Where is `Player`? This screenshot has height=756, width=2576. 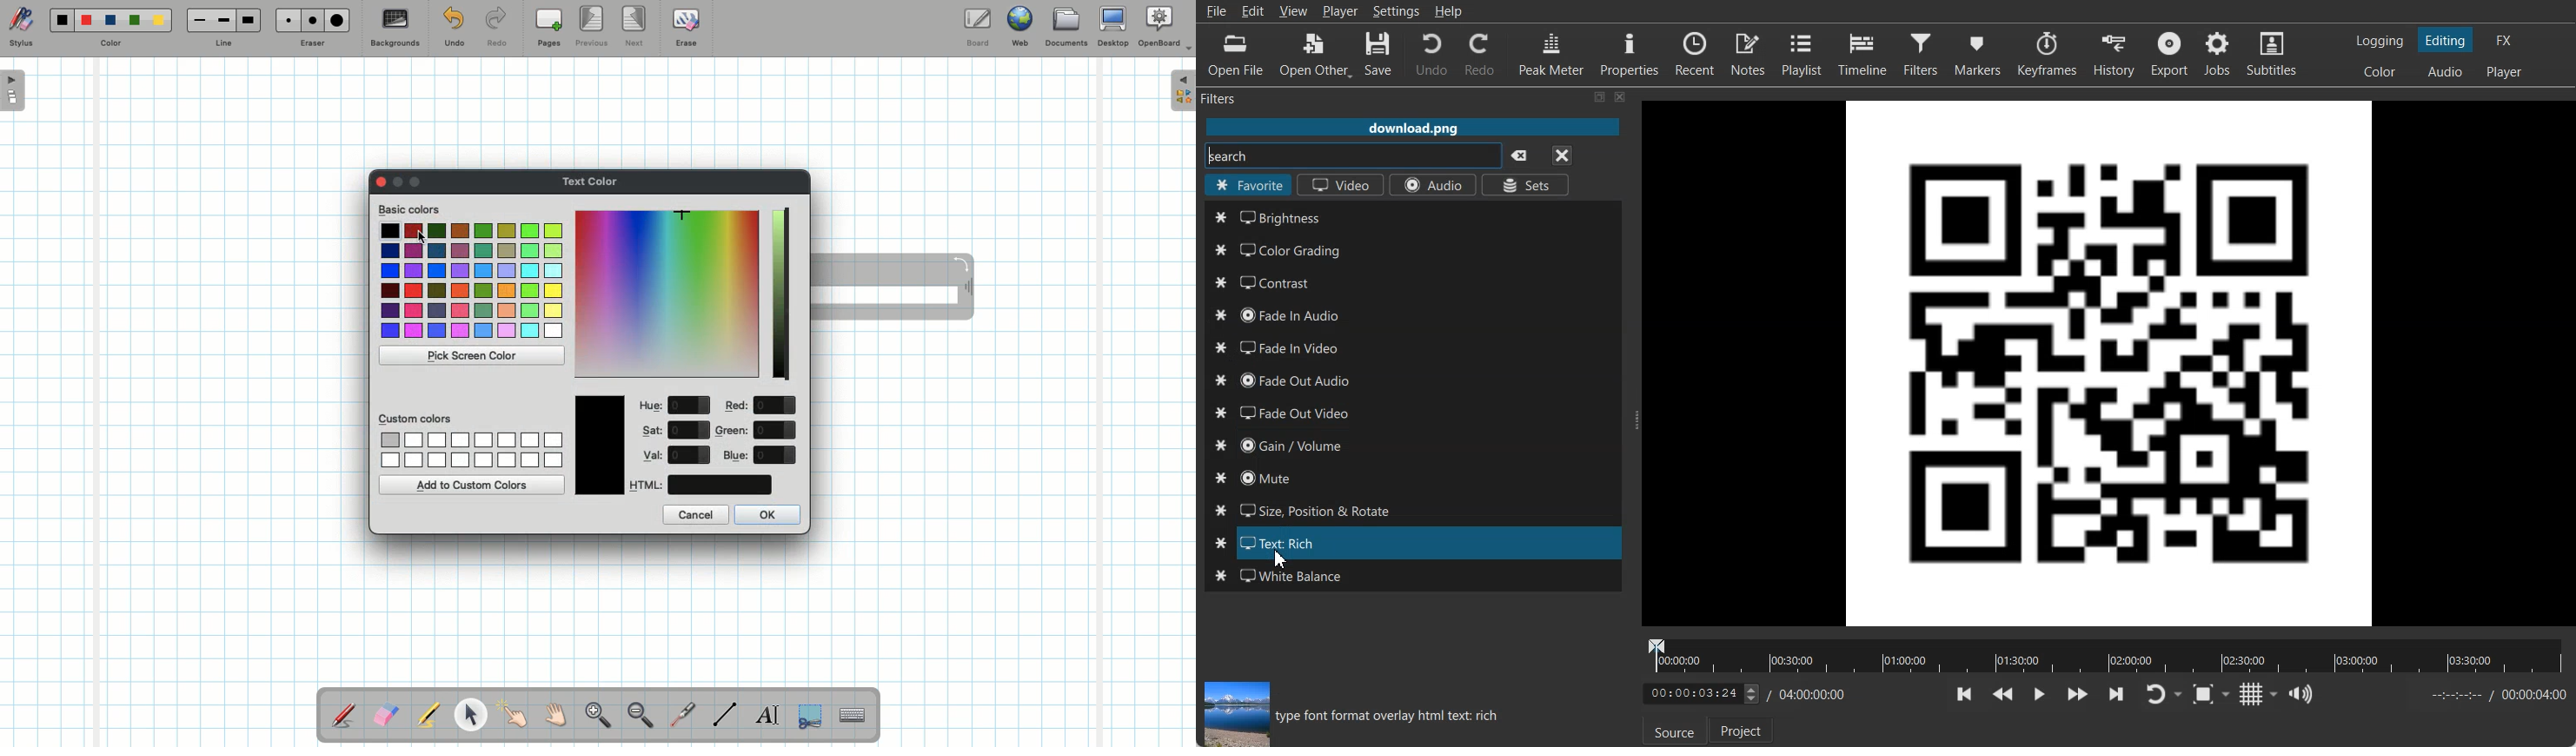
Player is located at coordinates (1341, 11).